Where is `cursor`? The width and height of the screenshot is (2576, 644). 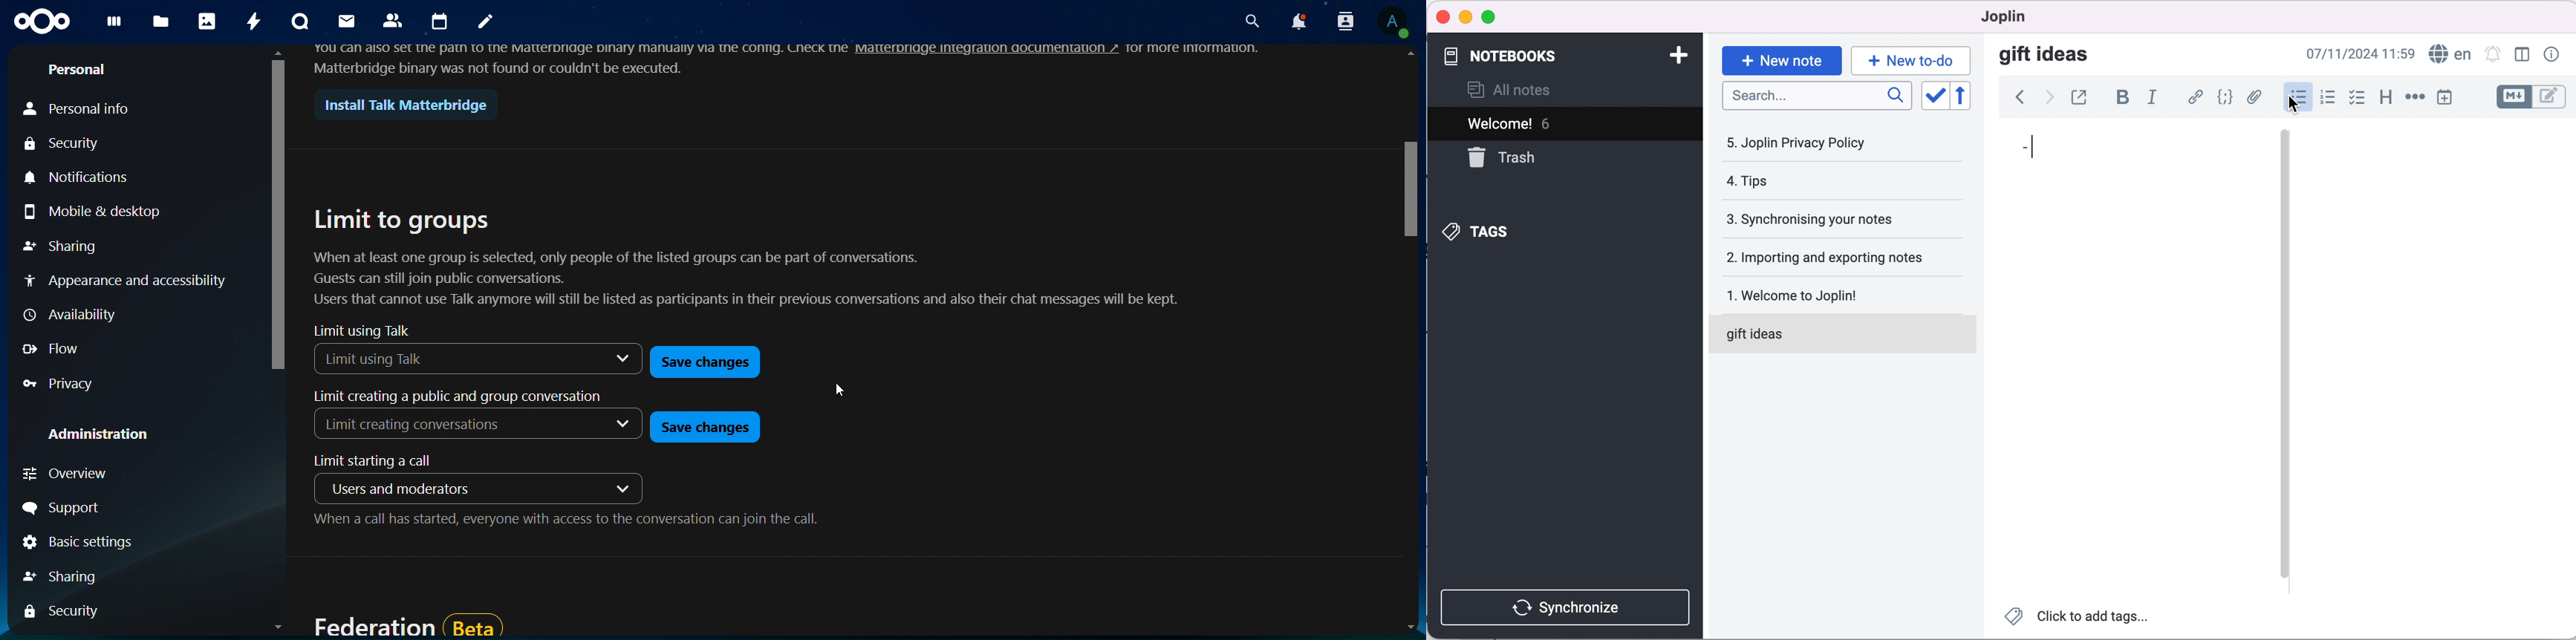
cursor is located at coordinates (840, 386).